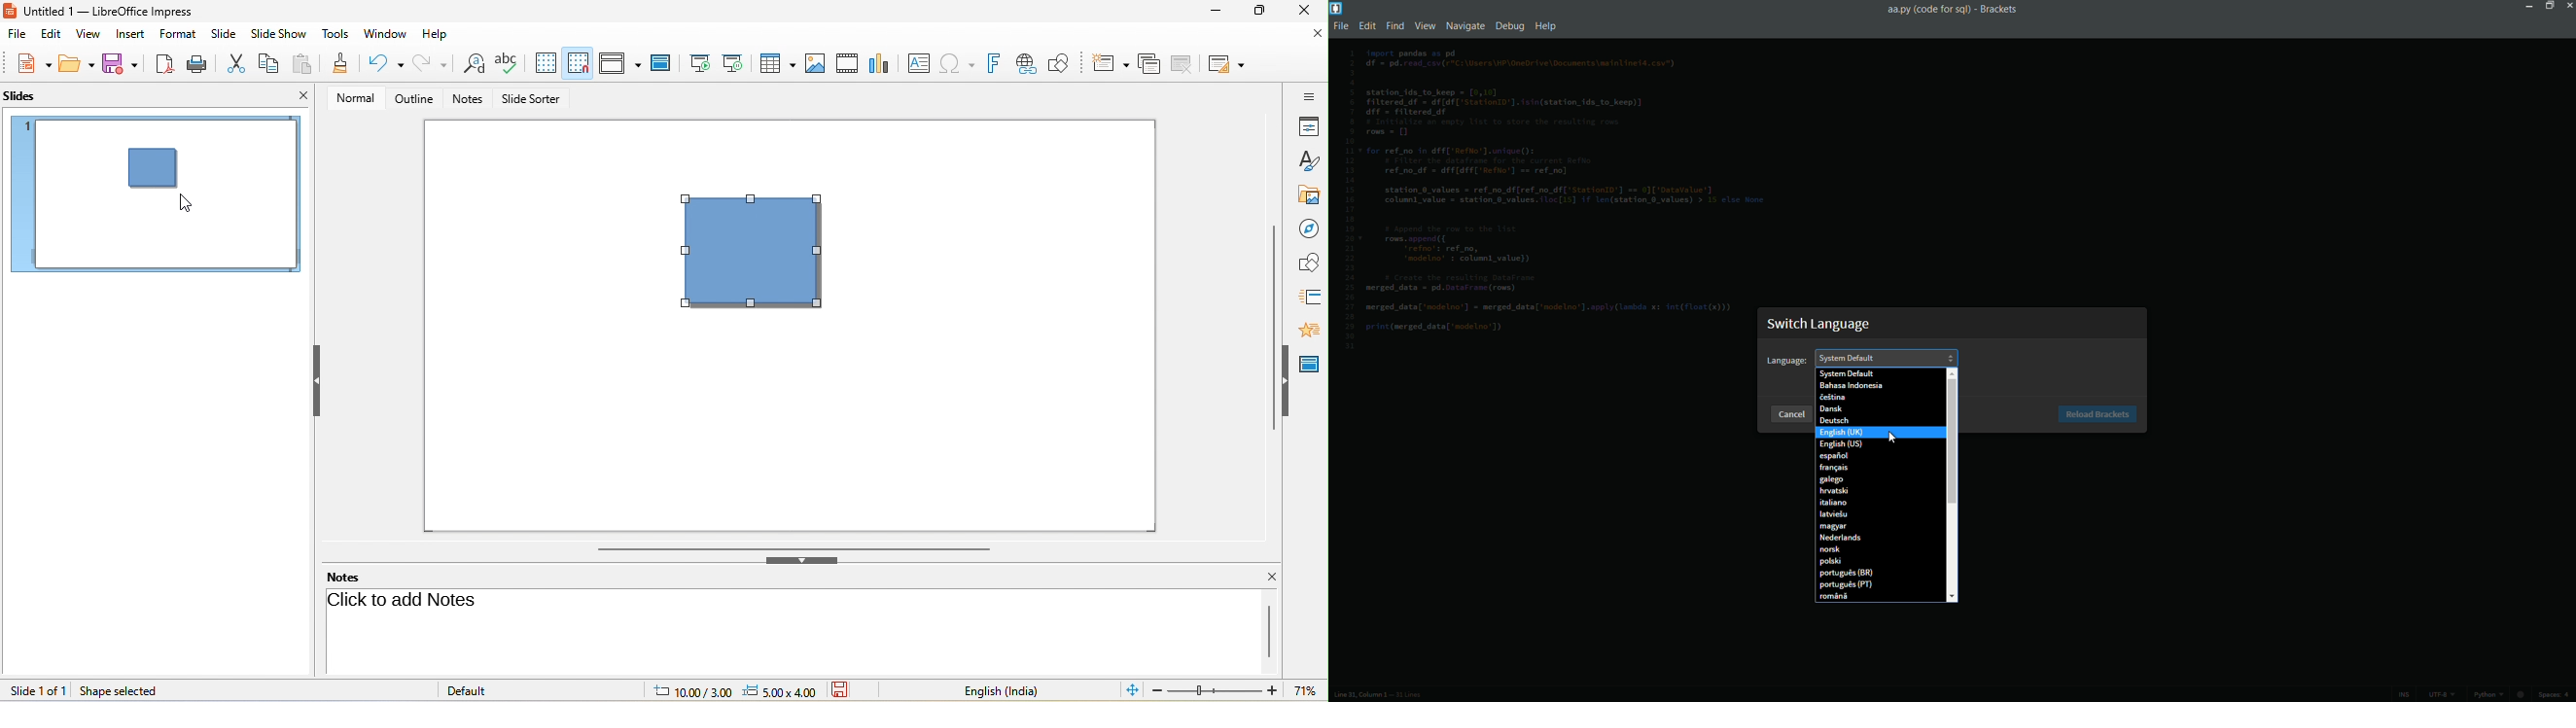 This screenshot has width=2576, height=728. What do you see at coordinates (1408, 696) in the screenshot?
I see `number of lines` at bounding box center [1408, 696].